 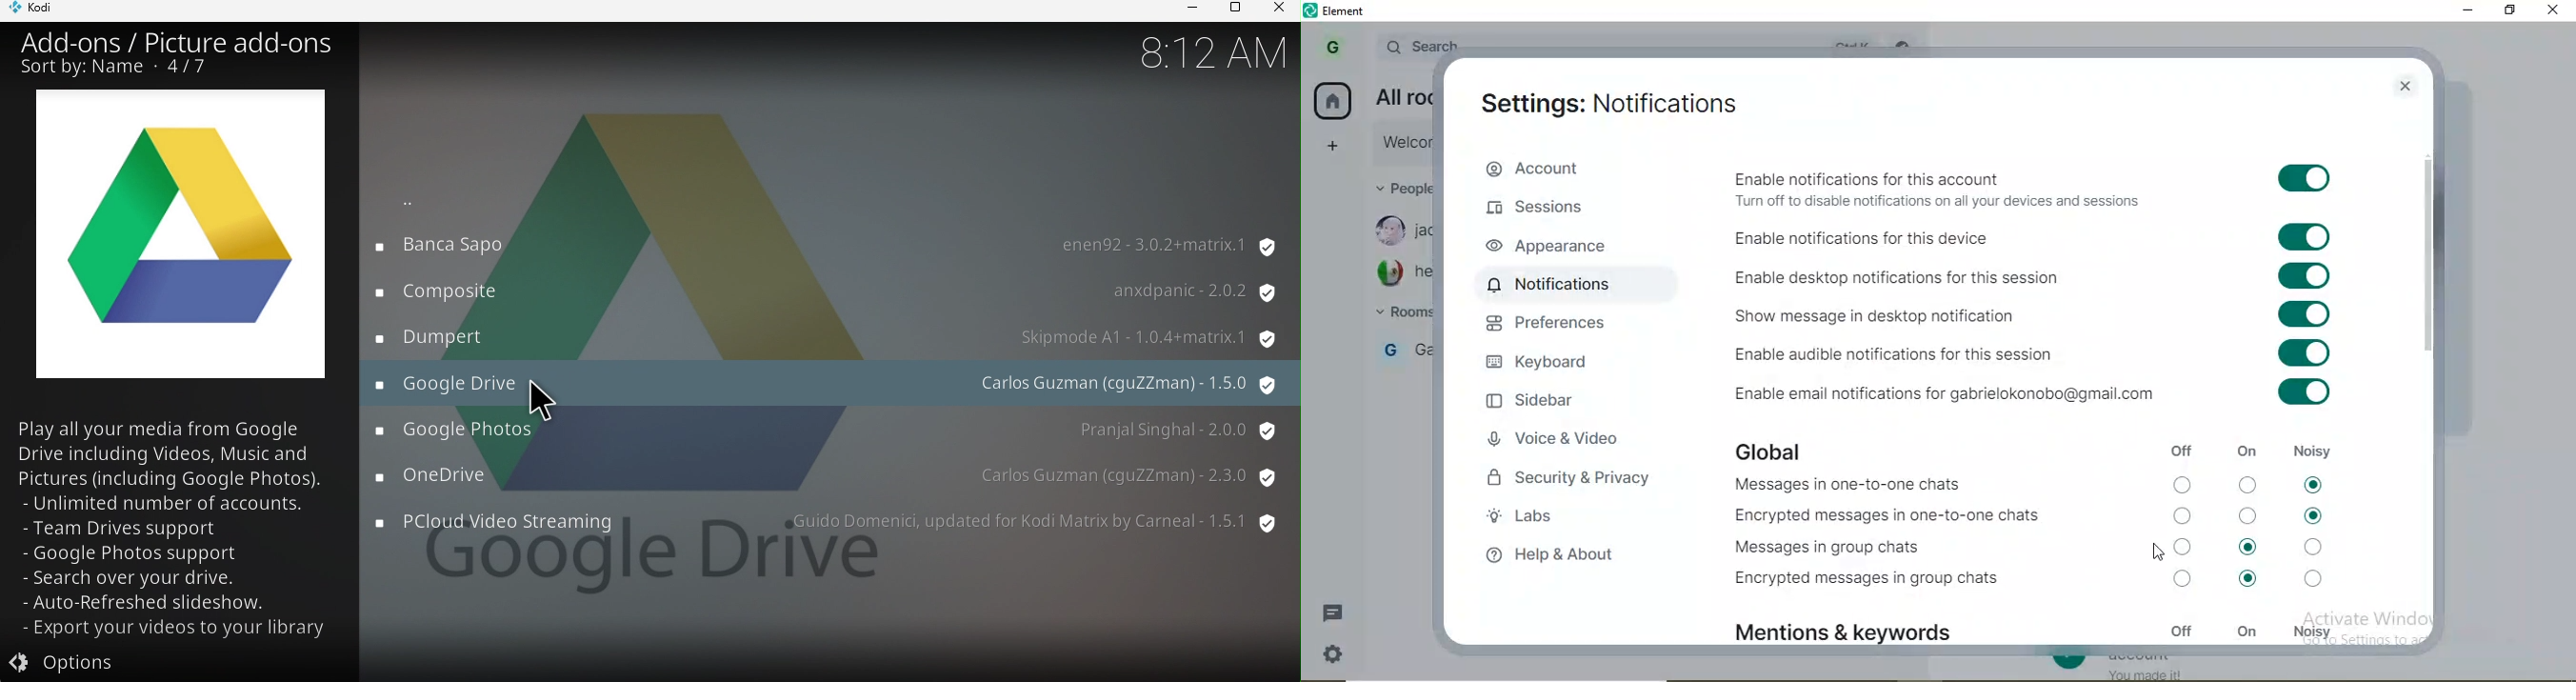 What do you see at coordinates (1981, 351) in the screenshot?
I see `enable auidible notifications for this session` at bounding box center [1981, 351].